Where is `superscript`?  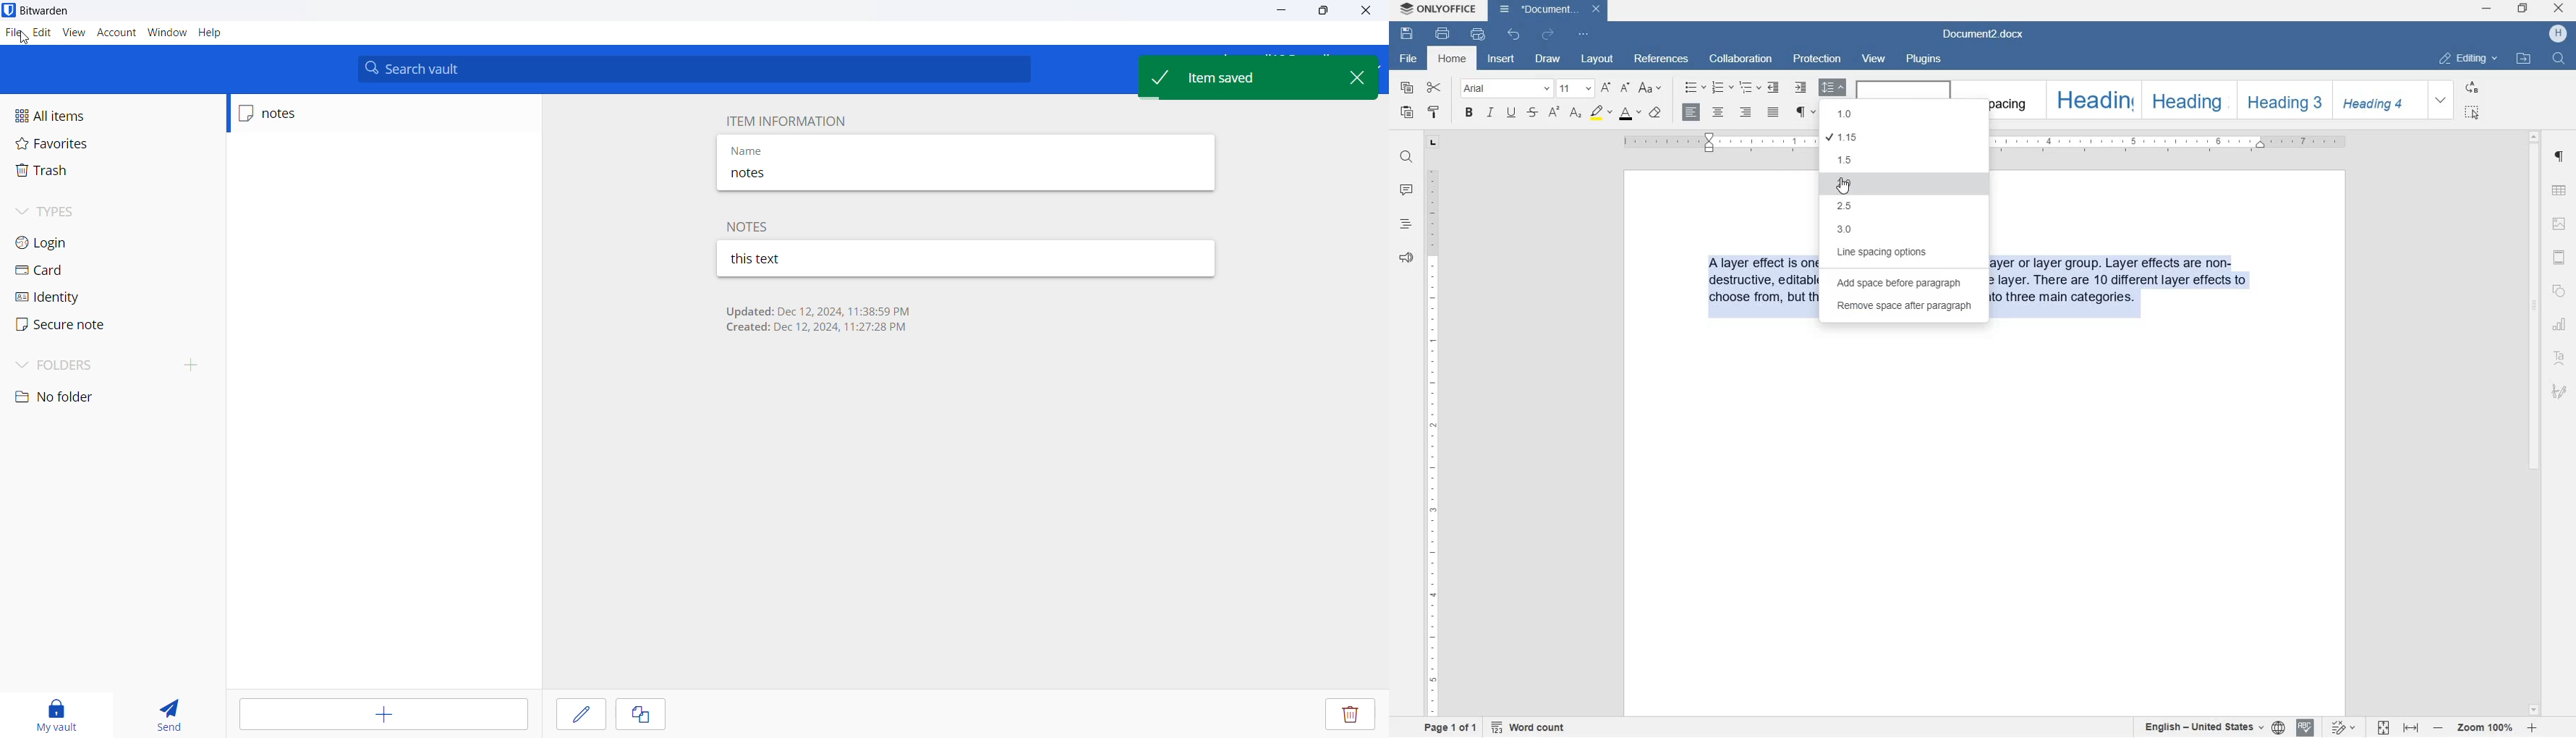
superscript is located at coordinates (1554, 113).